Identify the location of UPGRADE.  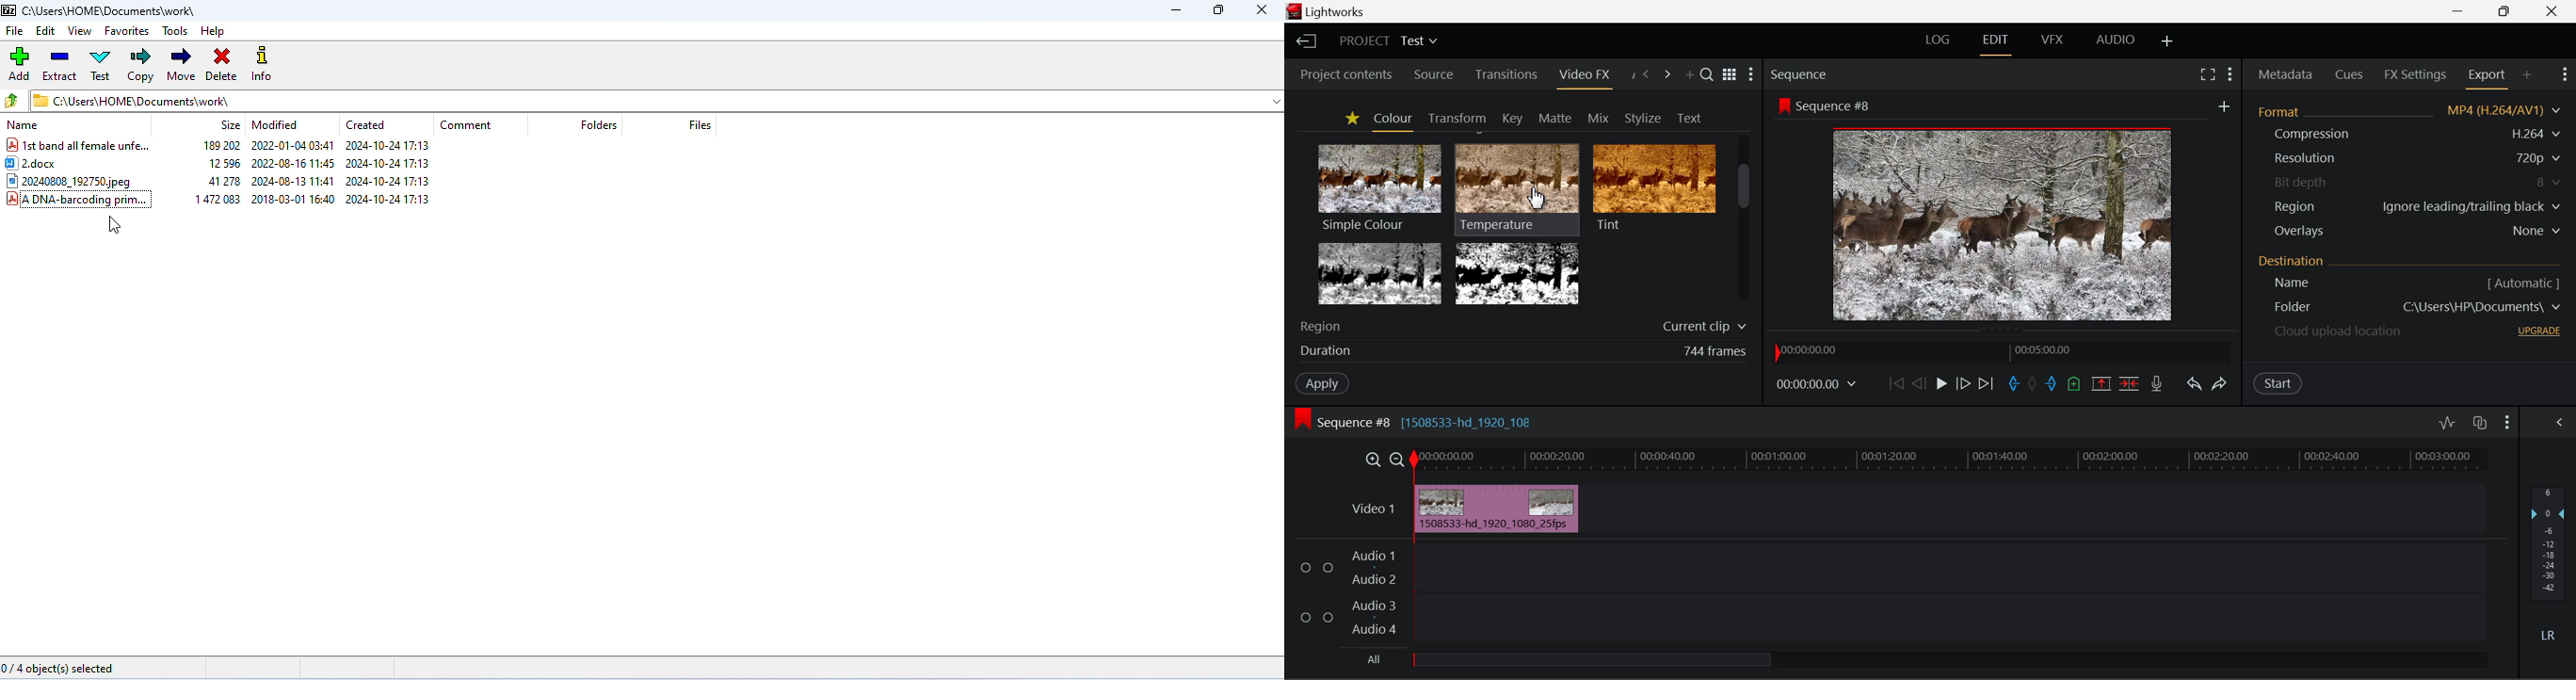
(2539, 331).